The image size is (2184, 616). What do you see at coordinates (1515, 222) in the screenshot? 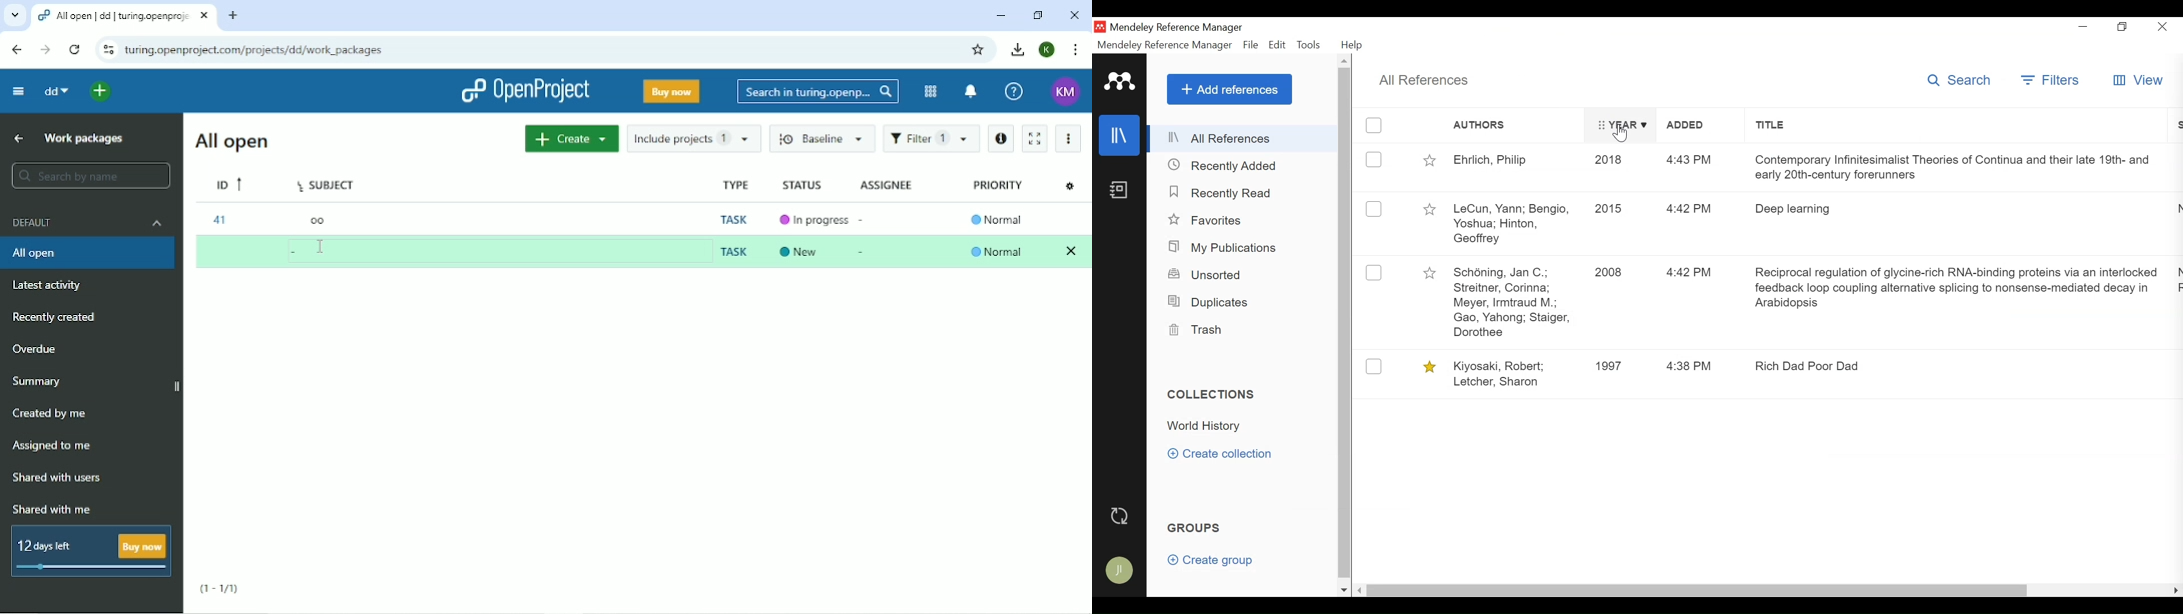
I see `LeCun, Yann; Bengio, Yoshua; Hinton, Geoffrey` at bounding box center [1515, 222].